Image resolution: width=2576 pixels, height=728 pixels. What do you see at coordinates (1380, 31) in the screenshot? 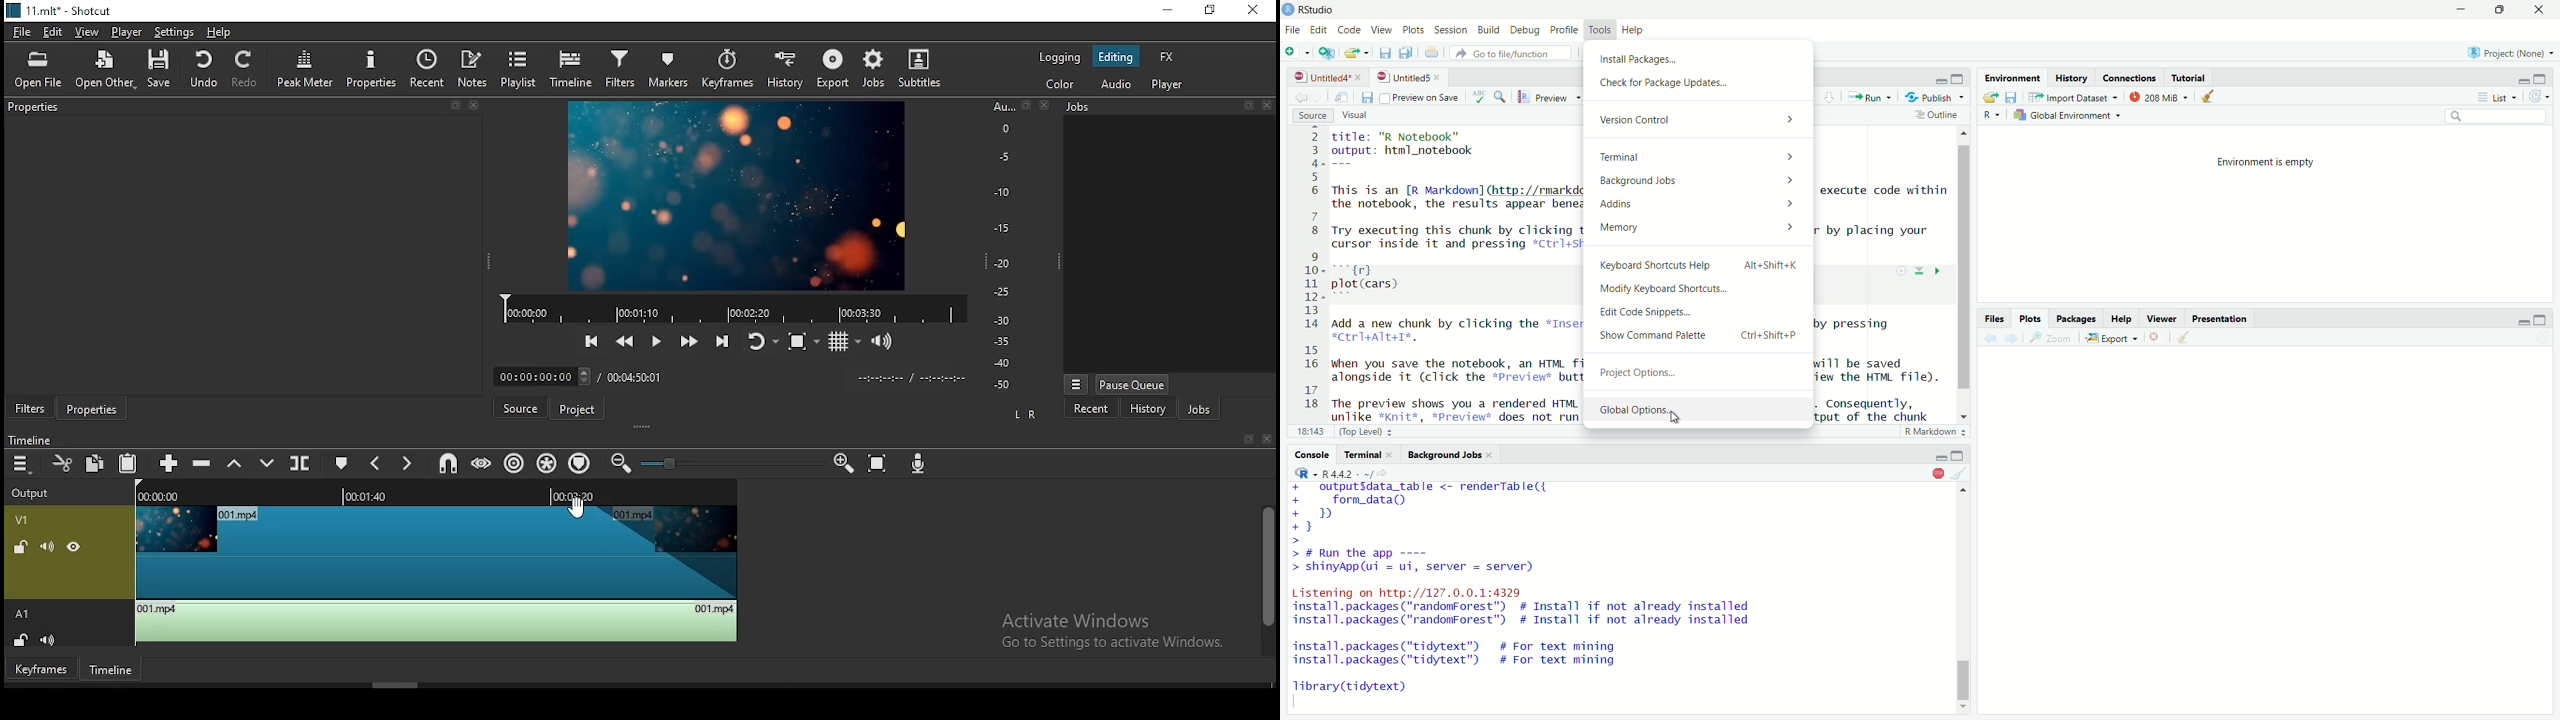
I see `View` at bounding box center [1380, 31].